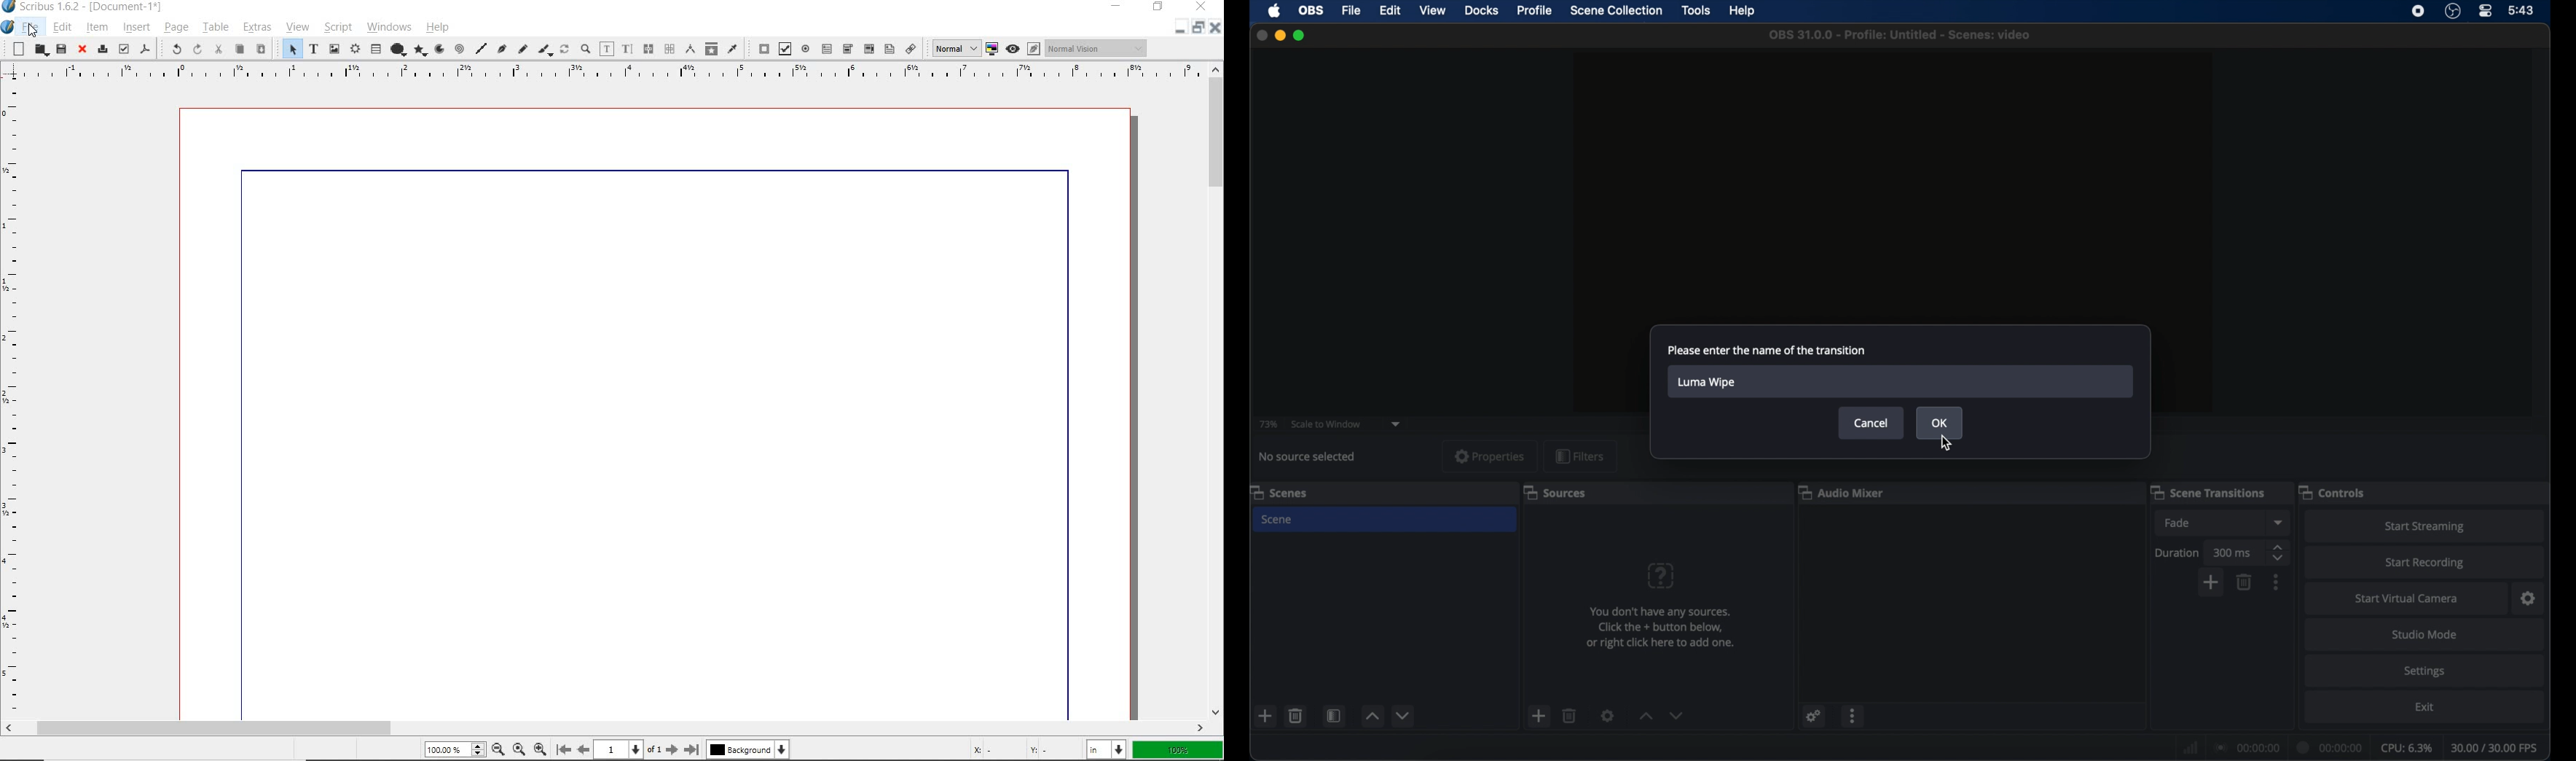  What do you see at coordinates (520, 749) in the screenshot?
I see `Zoom to 100%` at bounding box center [520, 749].